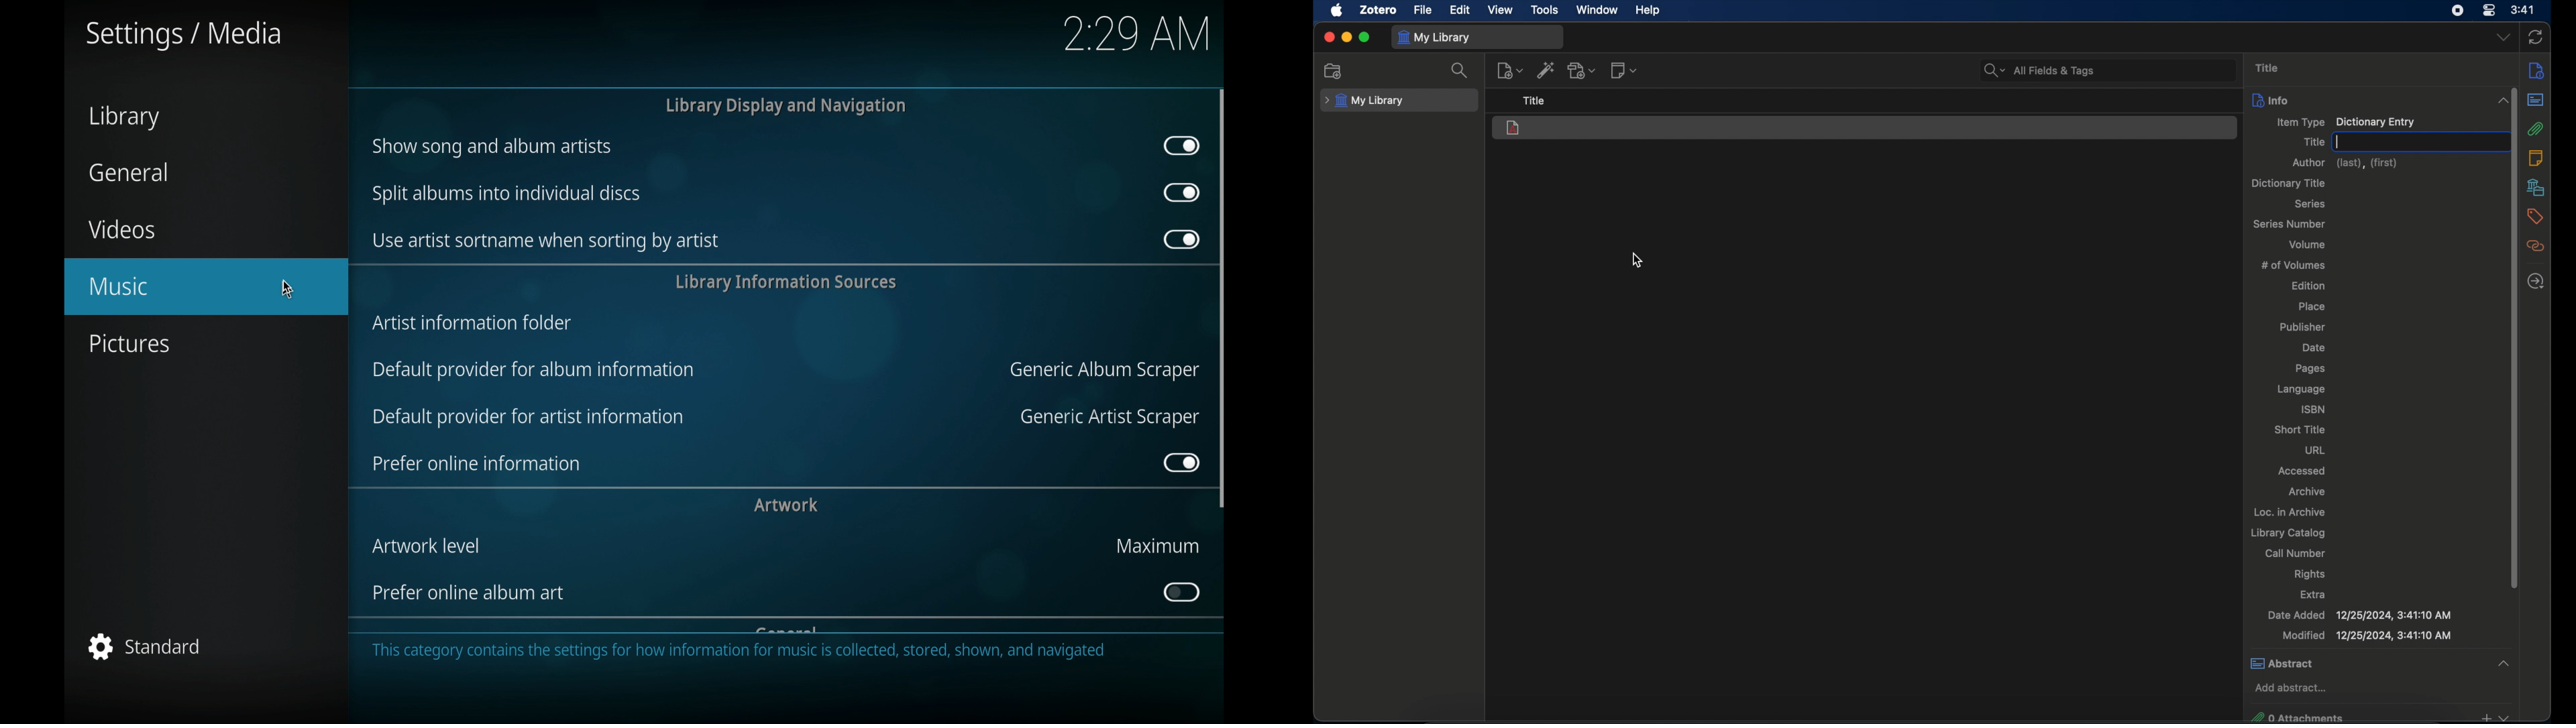 This screenshot has width=2576, height=728. I want to click on add abstract, so click(2291, 687).